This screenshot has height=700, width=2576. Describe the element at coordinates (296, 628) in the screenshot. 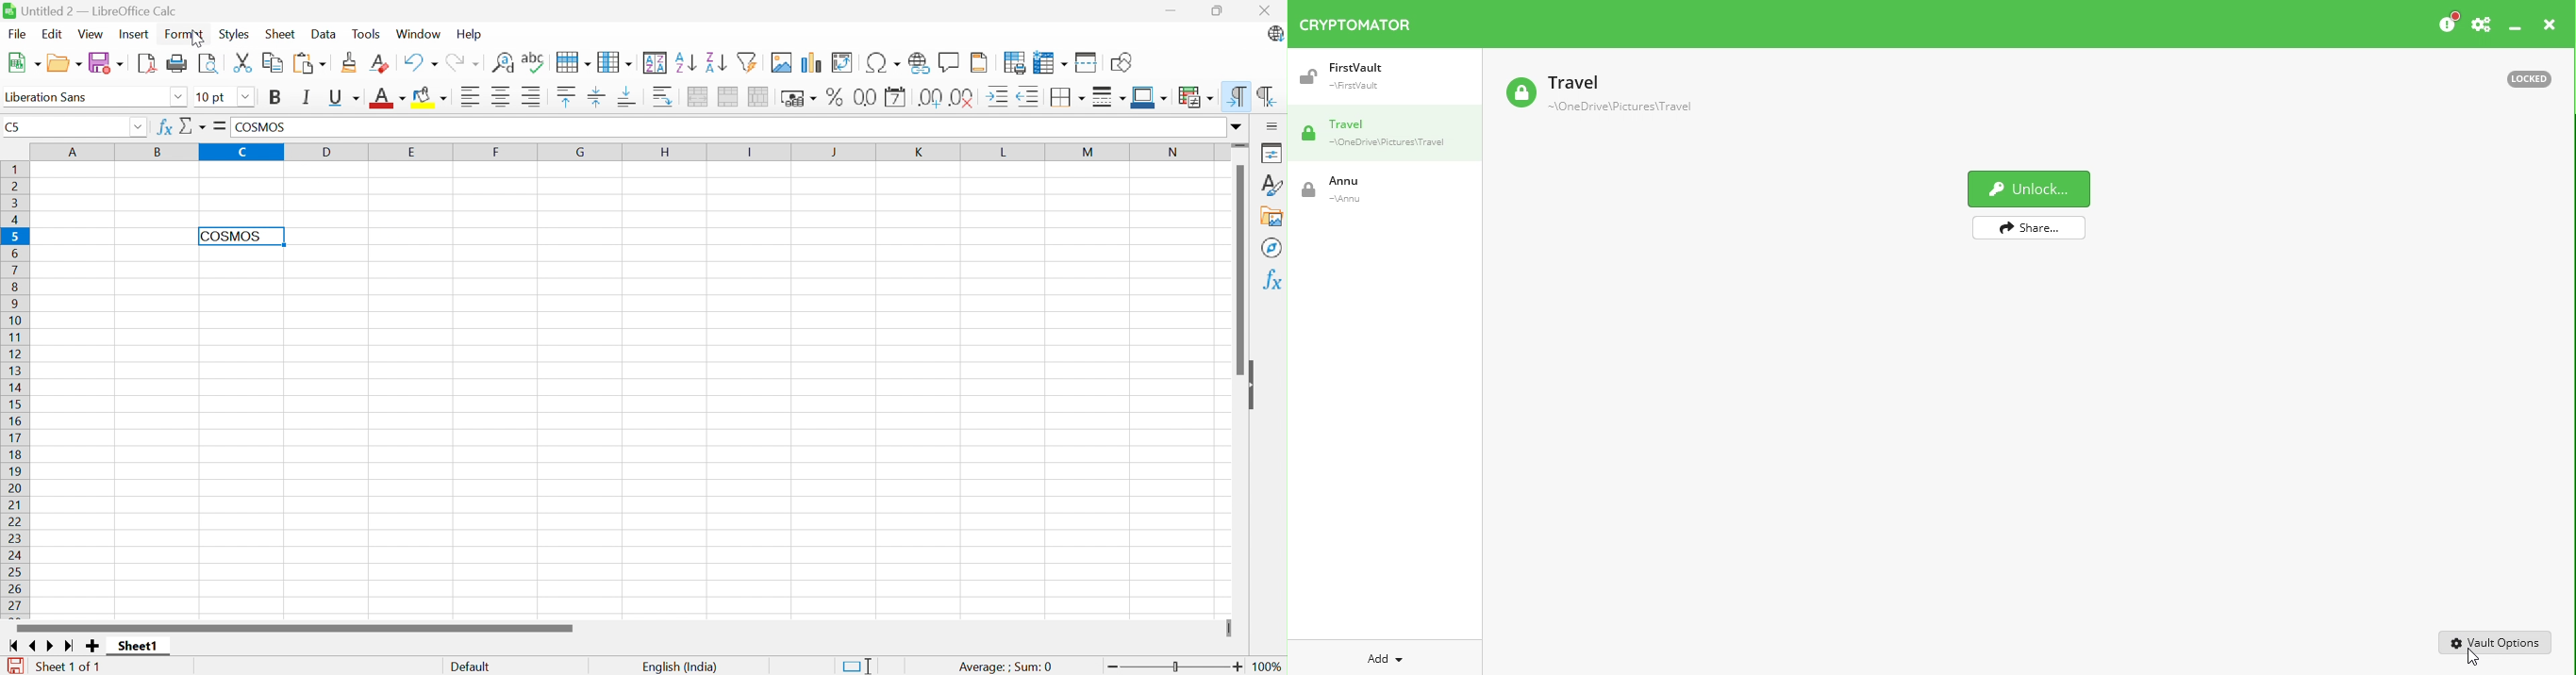

I see `Scroll Bar` at that location.